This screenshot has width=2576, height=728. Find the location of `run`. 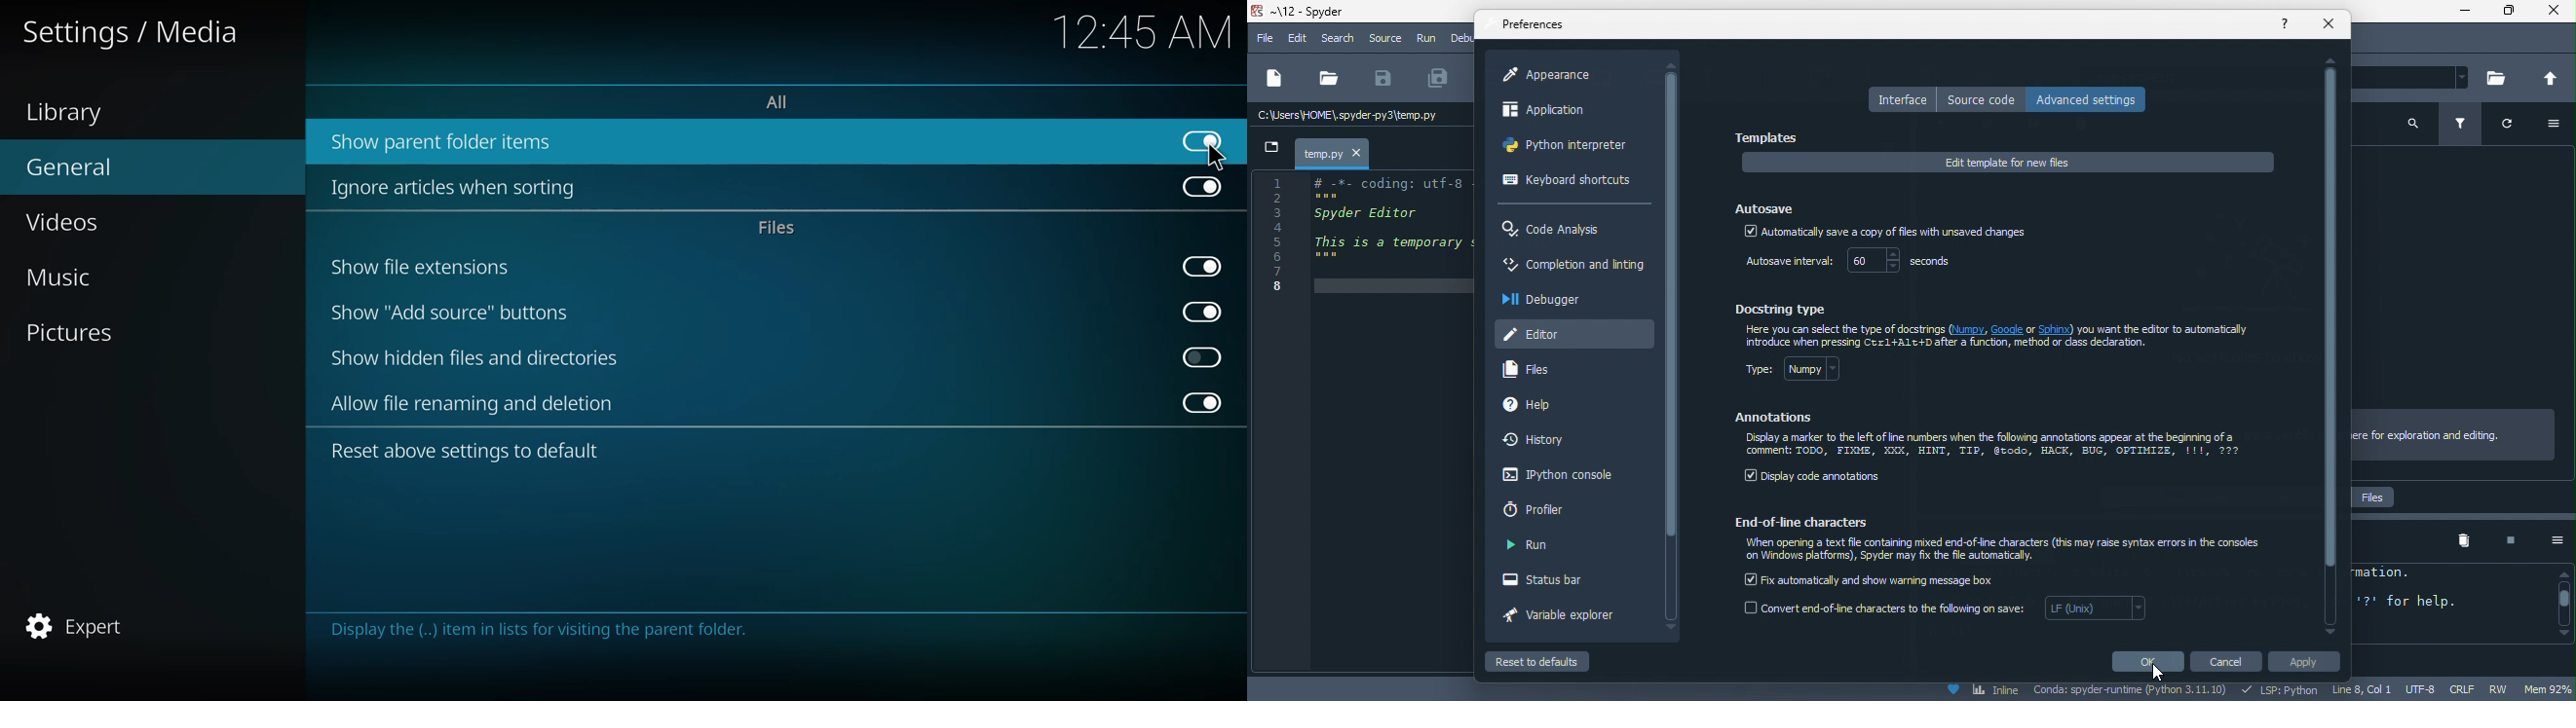

run is located at coordinates (1427, 40).